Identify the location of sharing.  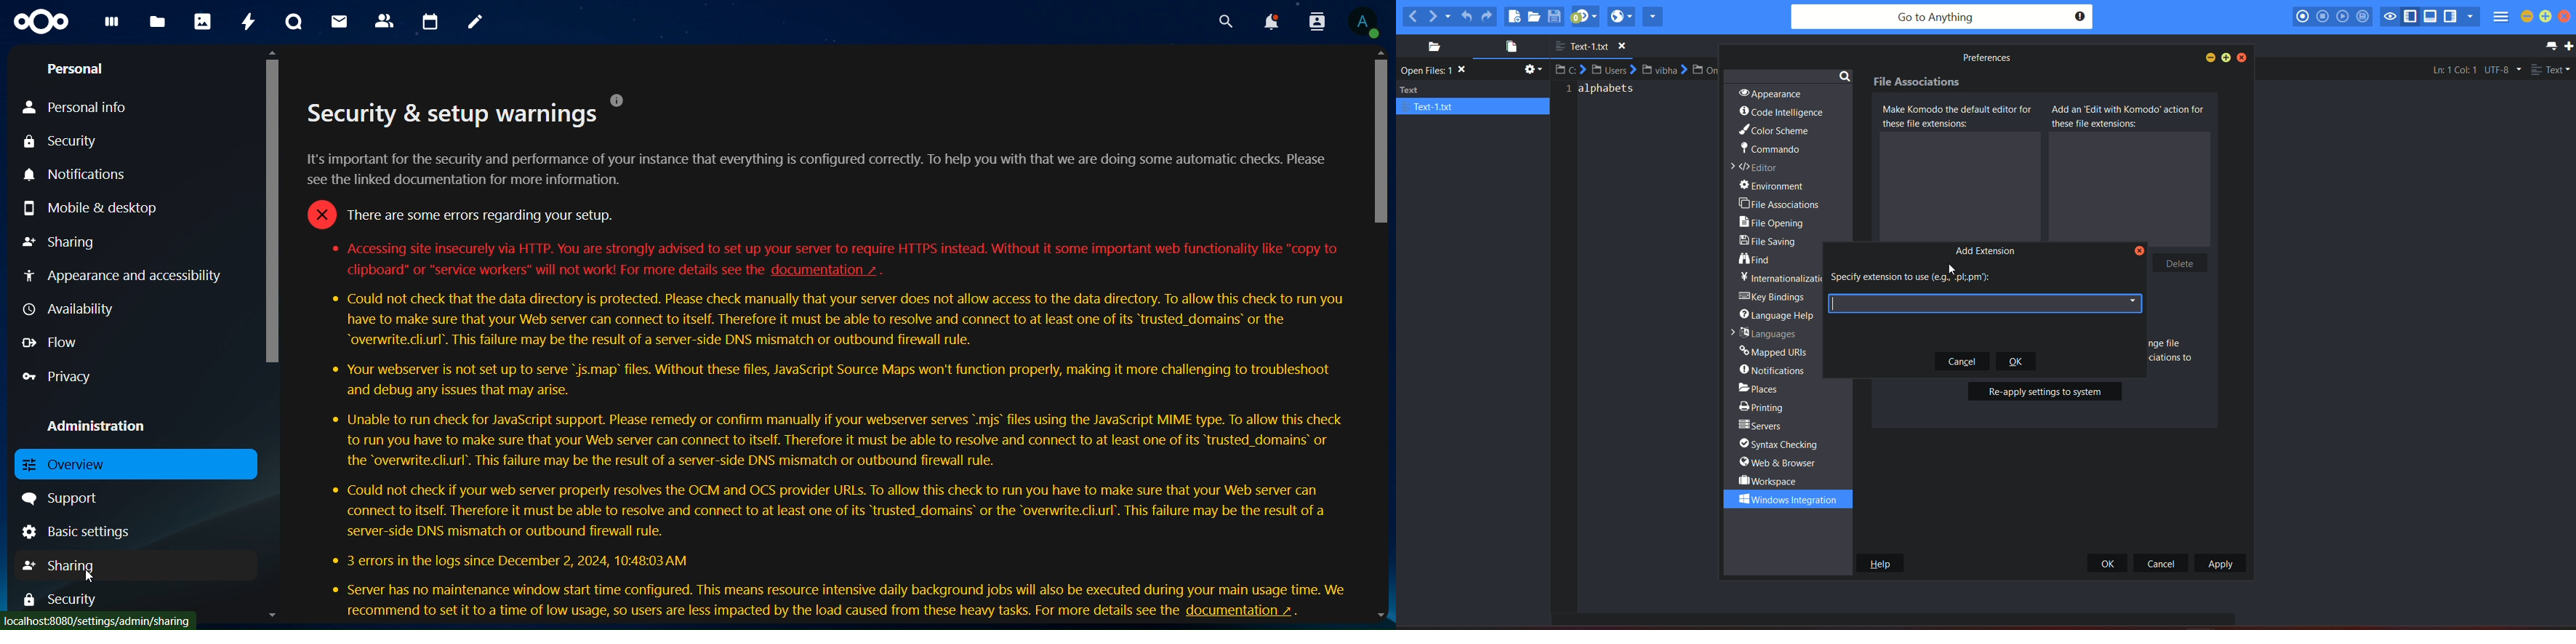
(66, 242).